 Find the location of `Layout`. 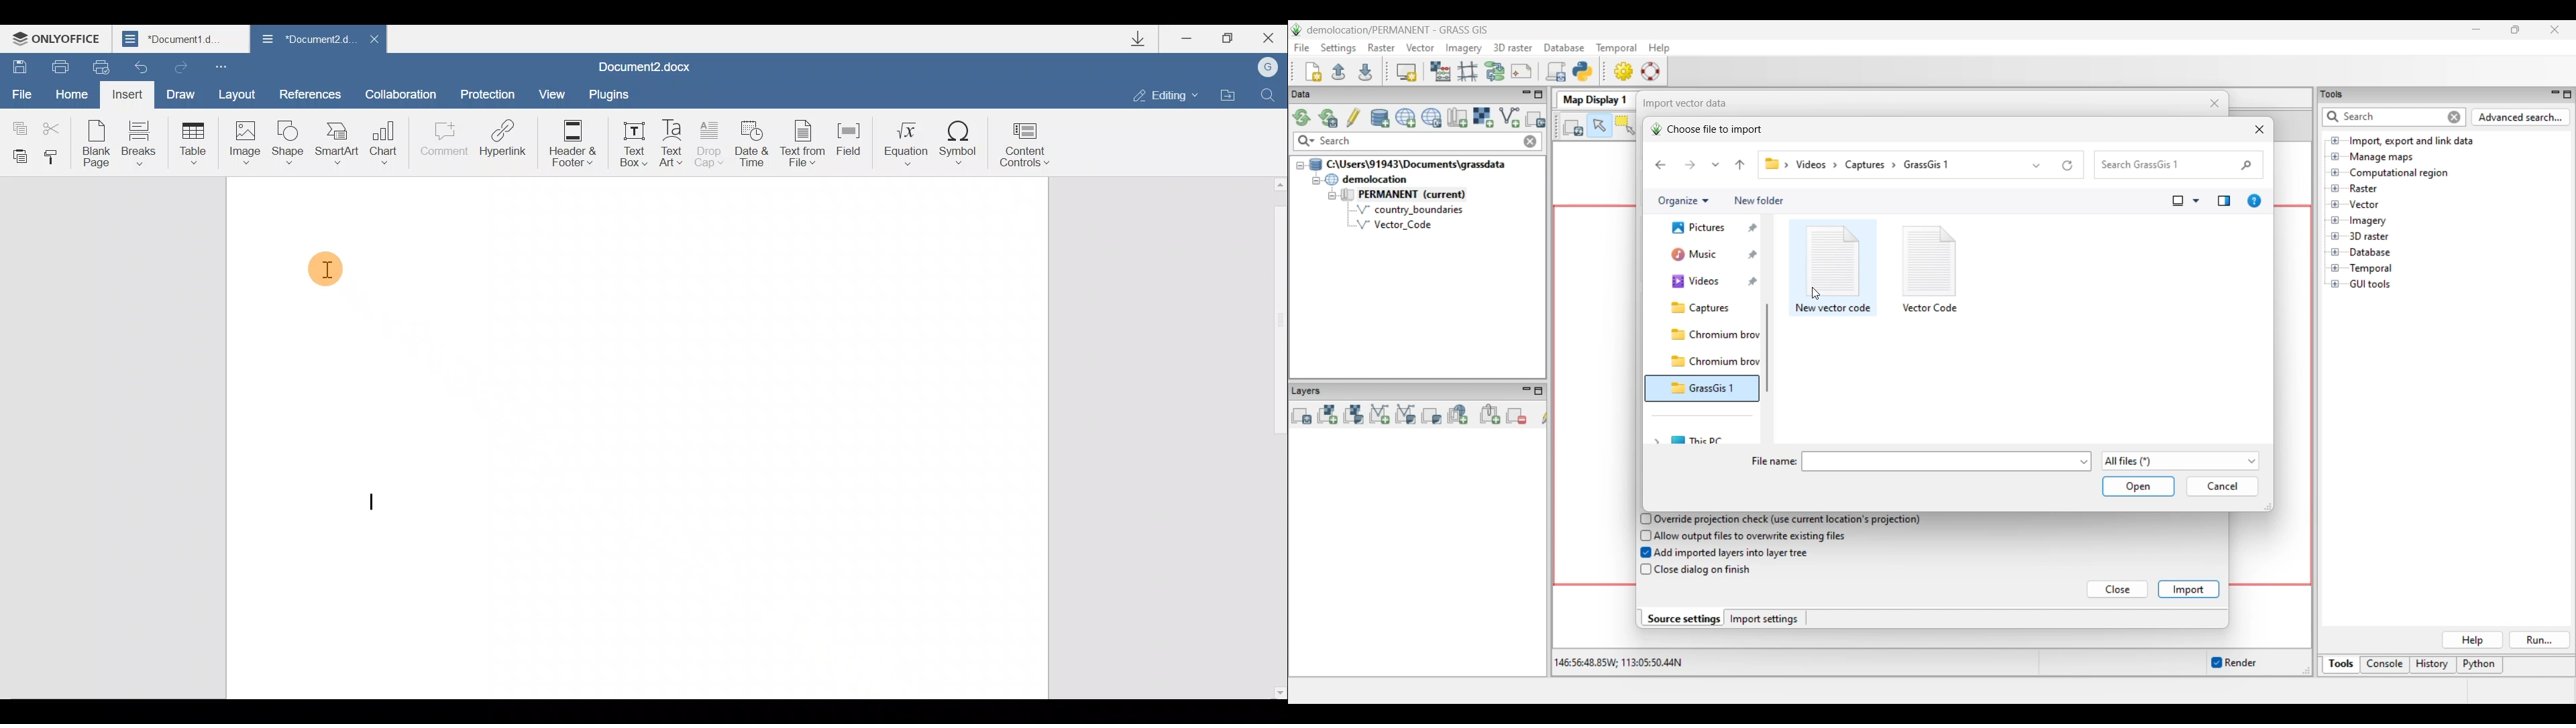

Layout is located at coordinates (244, 97).